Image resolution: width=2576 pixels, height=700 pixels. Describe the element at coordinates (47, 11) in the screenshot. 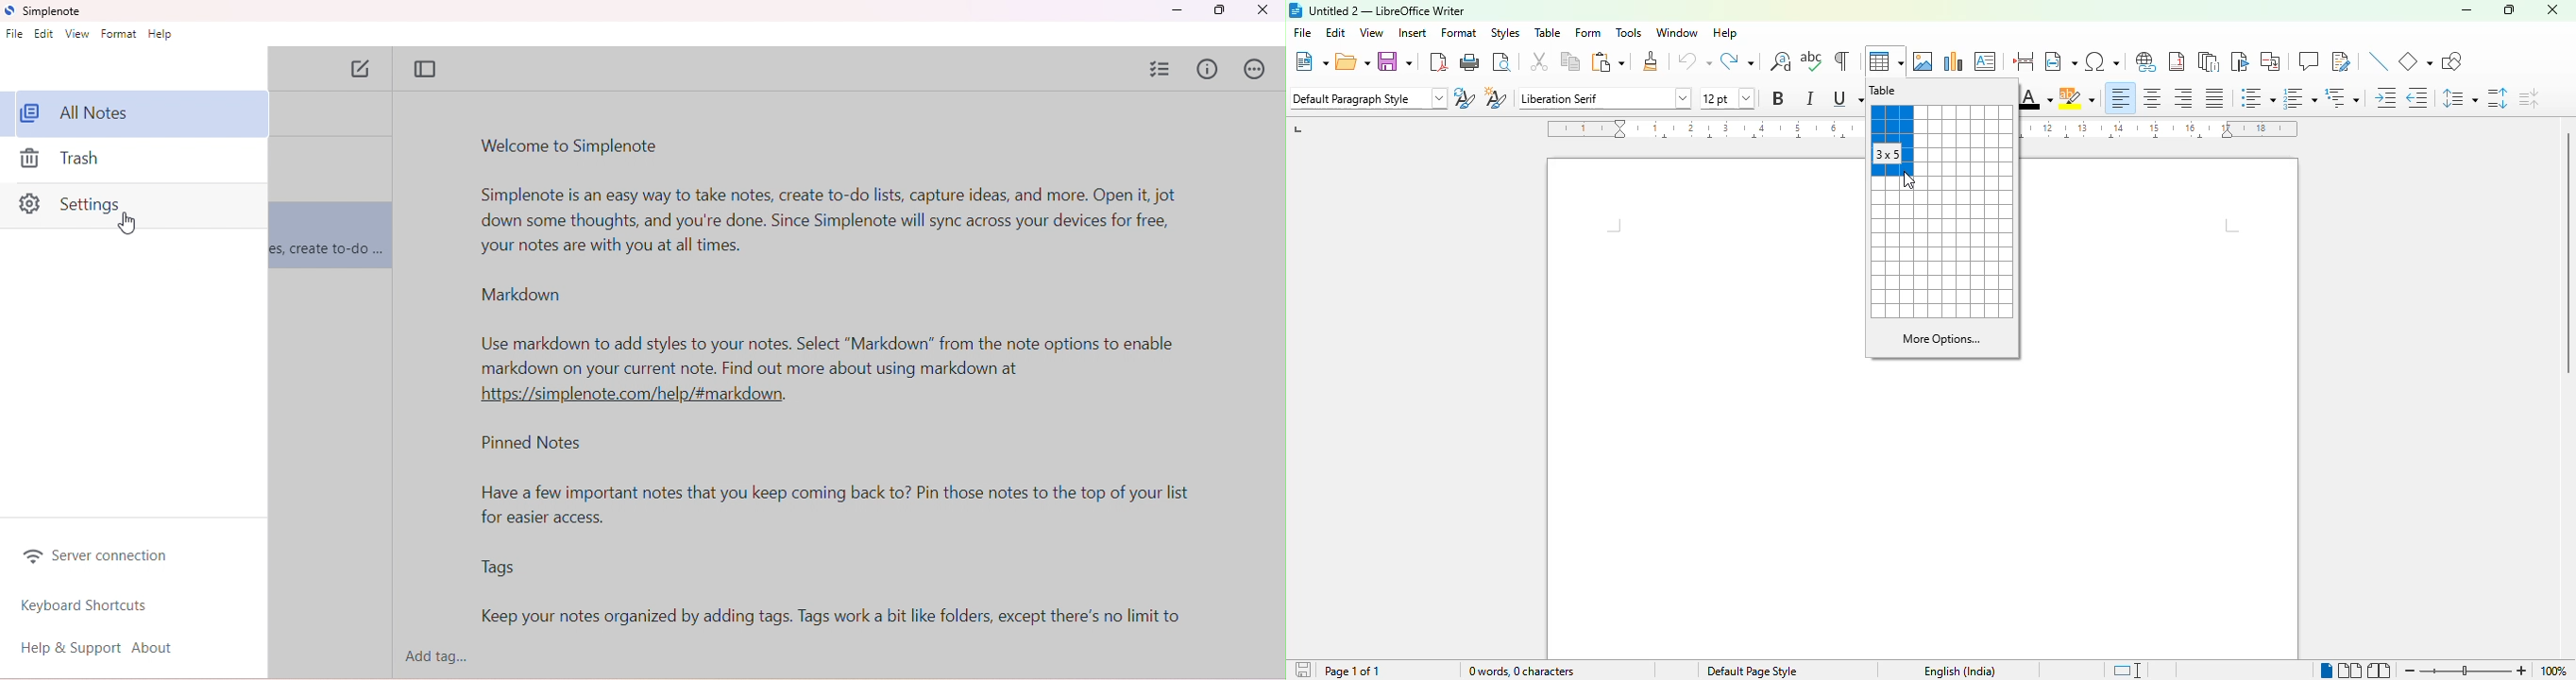

I see `simple note` at that location.